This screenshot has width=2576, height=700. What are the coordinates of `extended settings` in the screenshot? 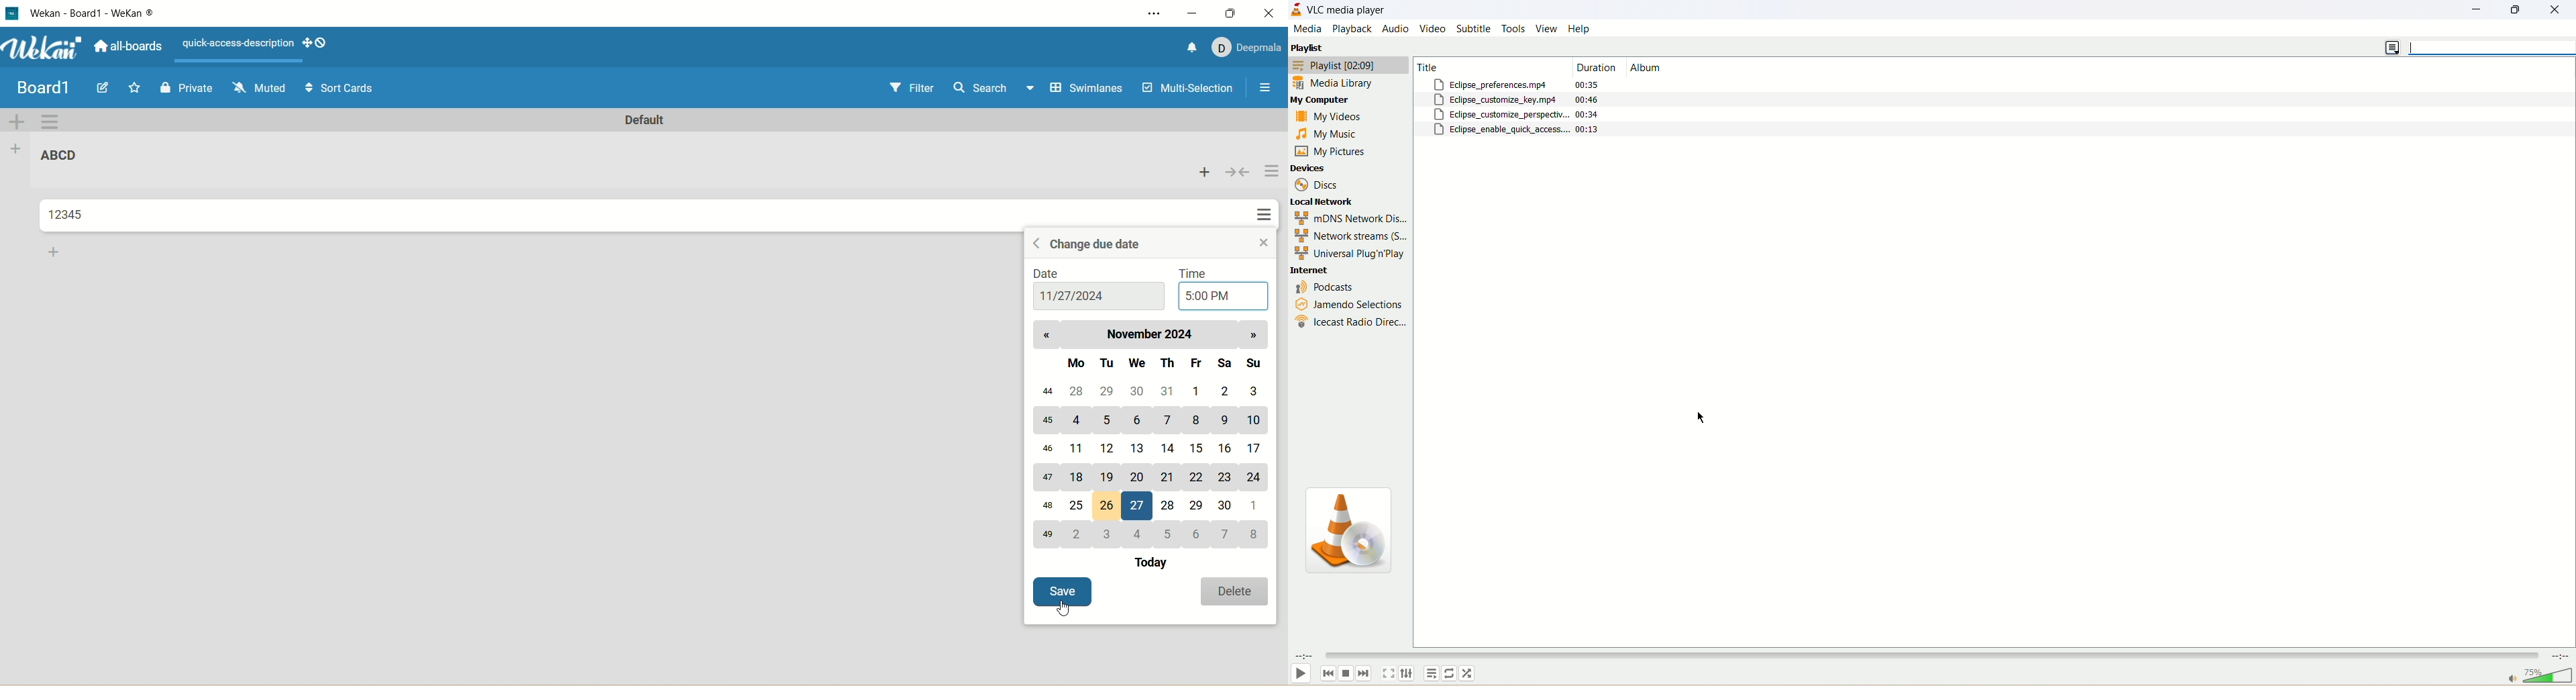 It's located at (1407, 672).